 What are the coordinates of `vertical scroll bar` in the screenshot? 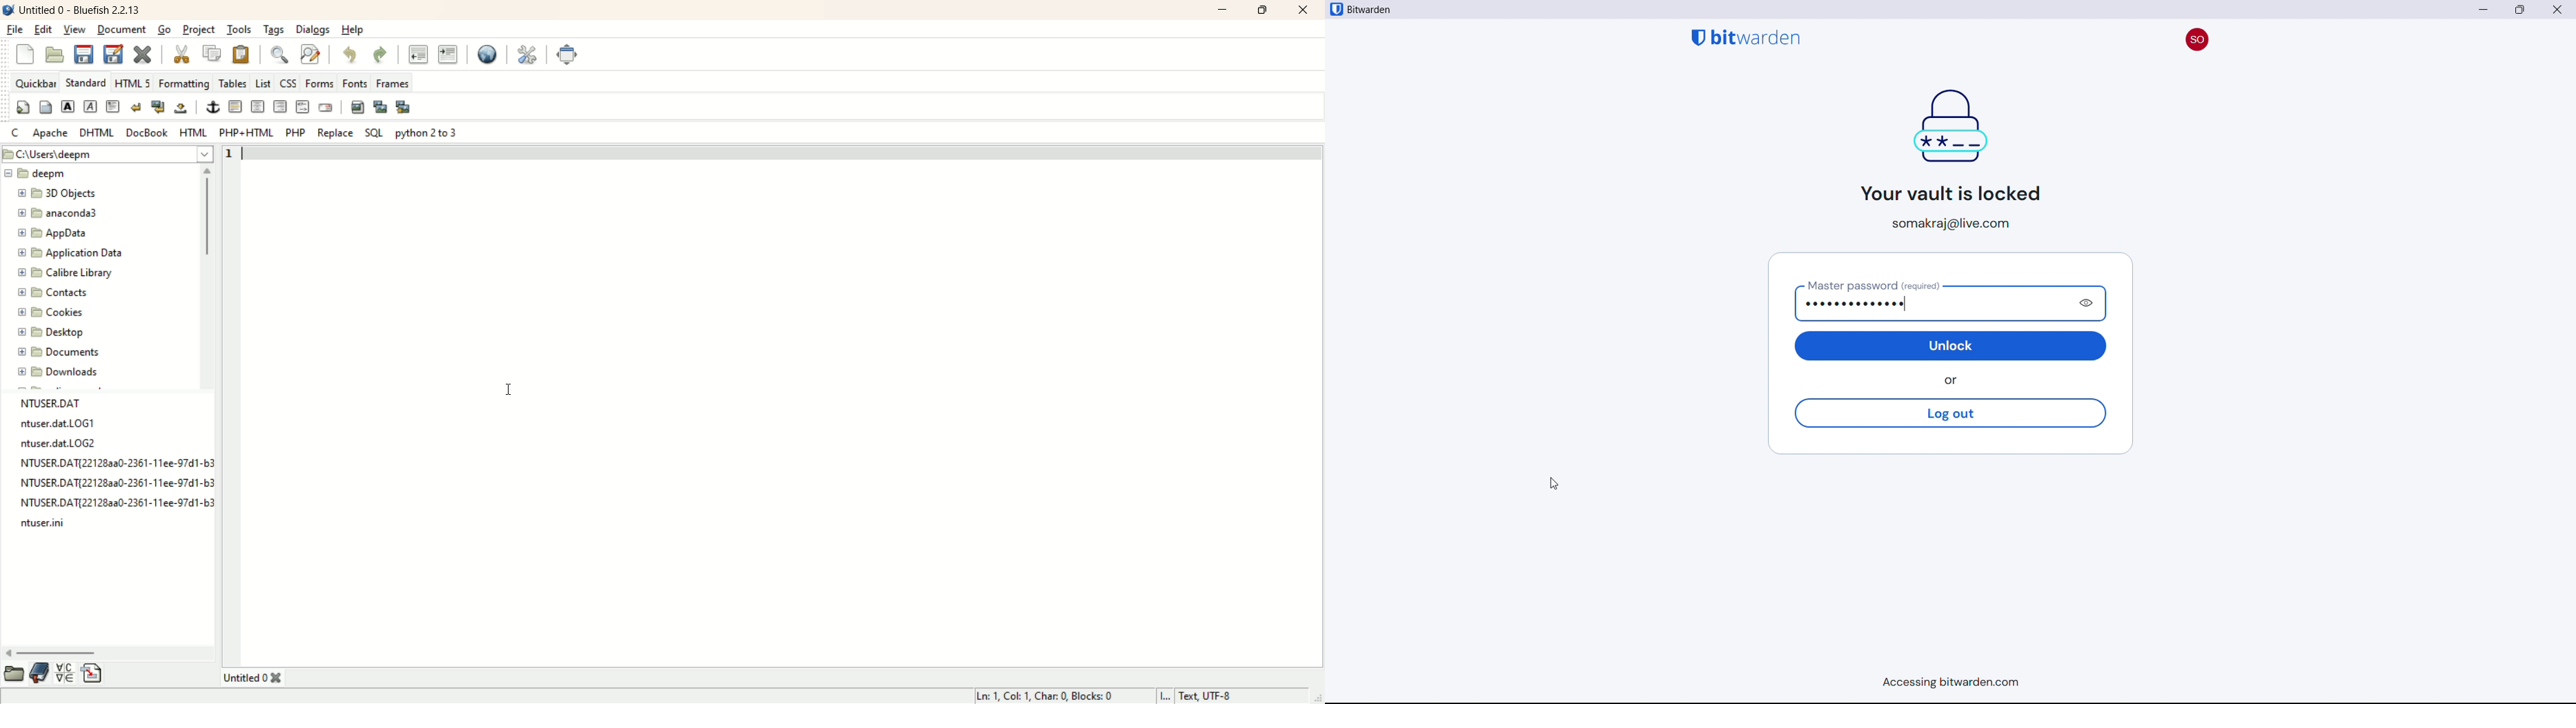 It's located at (206, 271).